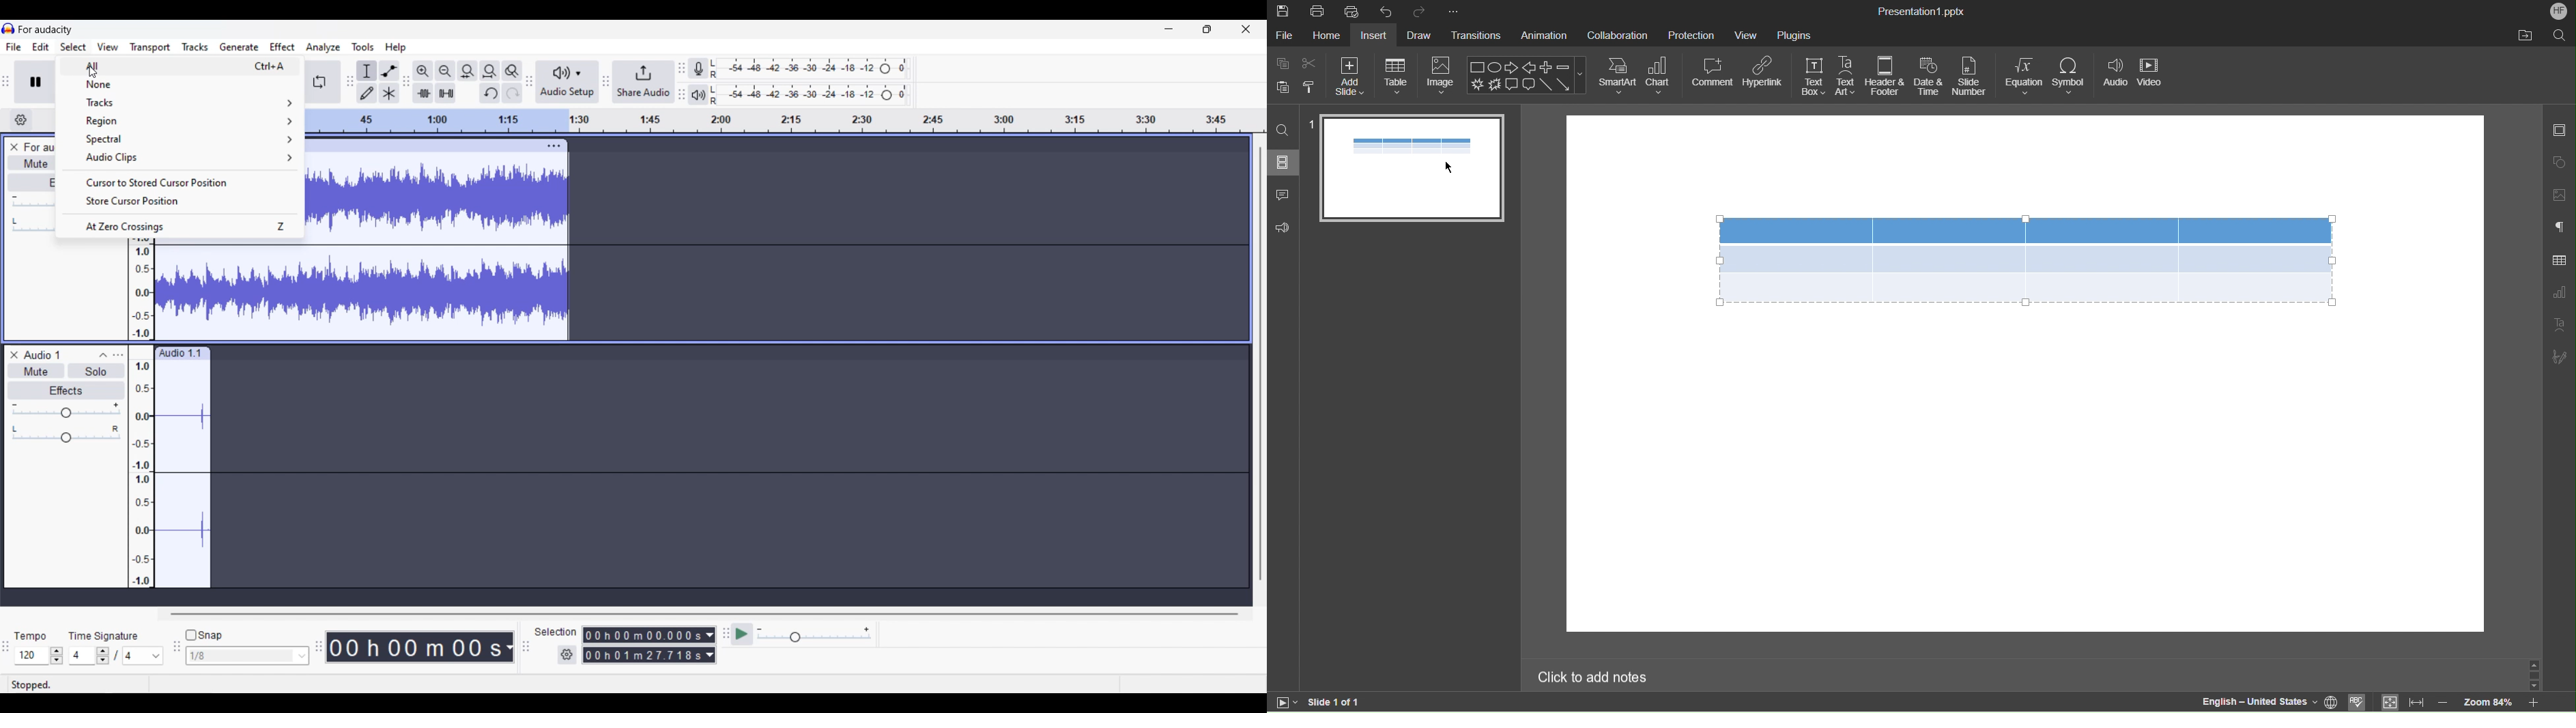 This screenshot has width=2576, height=728. Describe the element at coordinates (1692, 34) in the screenshot. I see `Protection` at that location.